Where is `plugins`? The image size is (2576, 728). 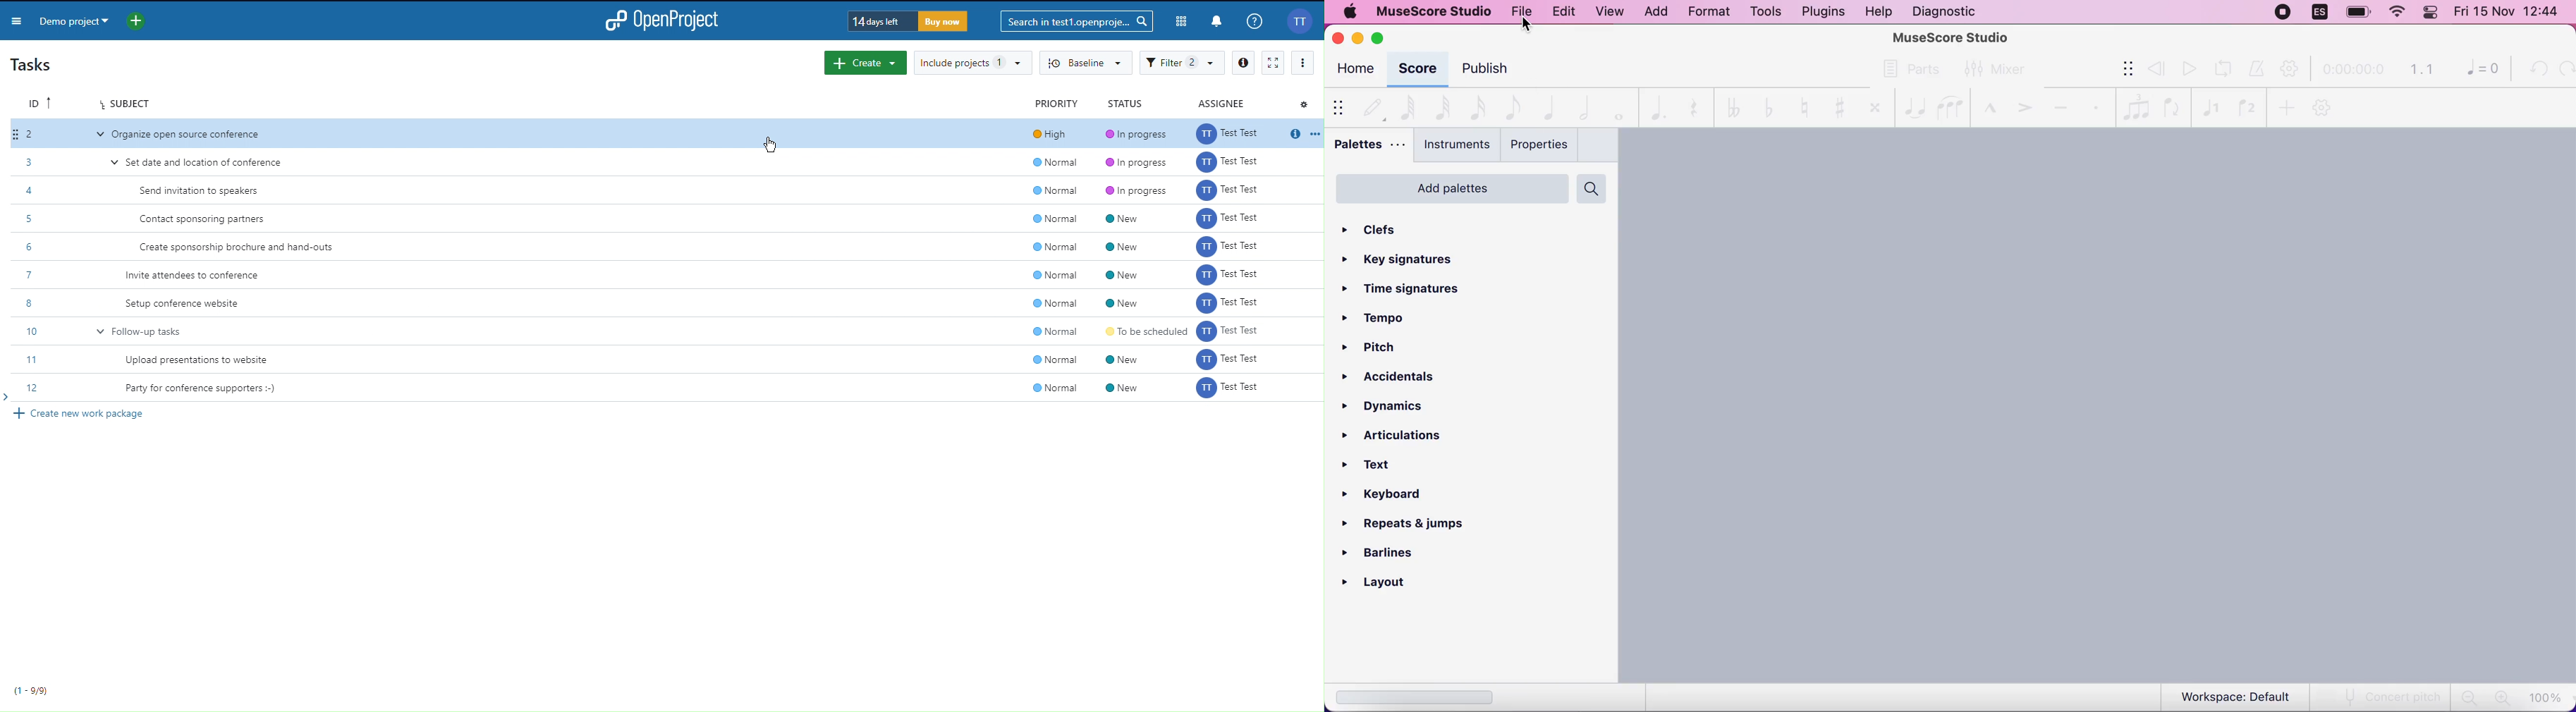 plugins is located at coordinates (1822, 12).